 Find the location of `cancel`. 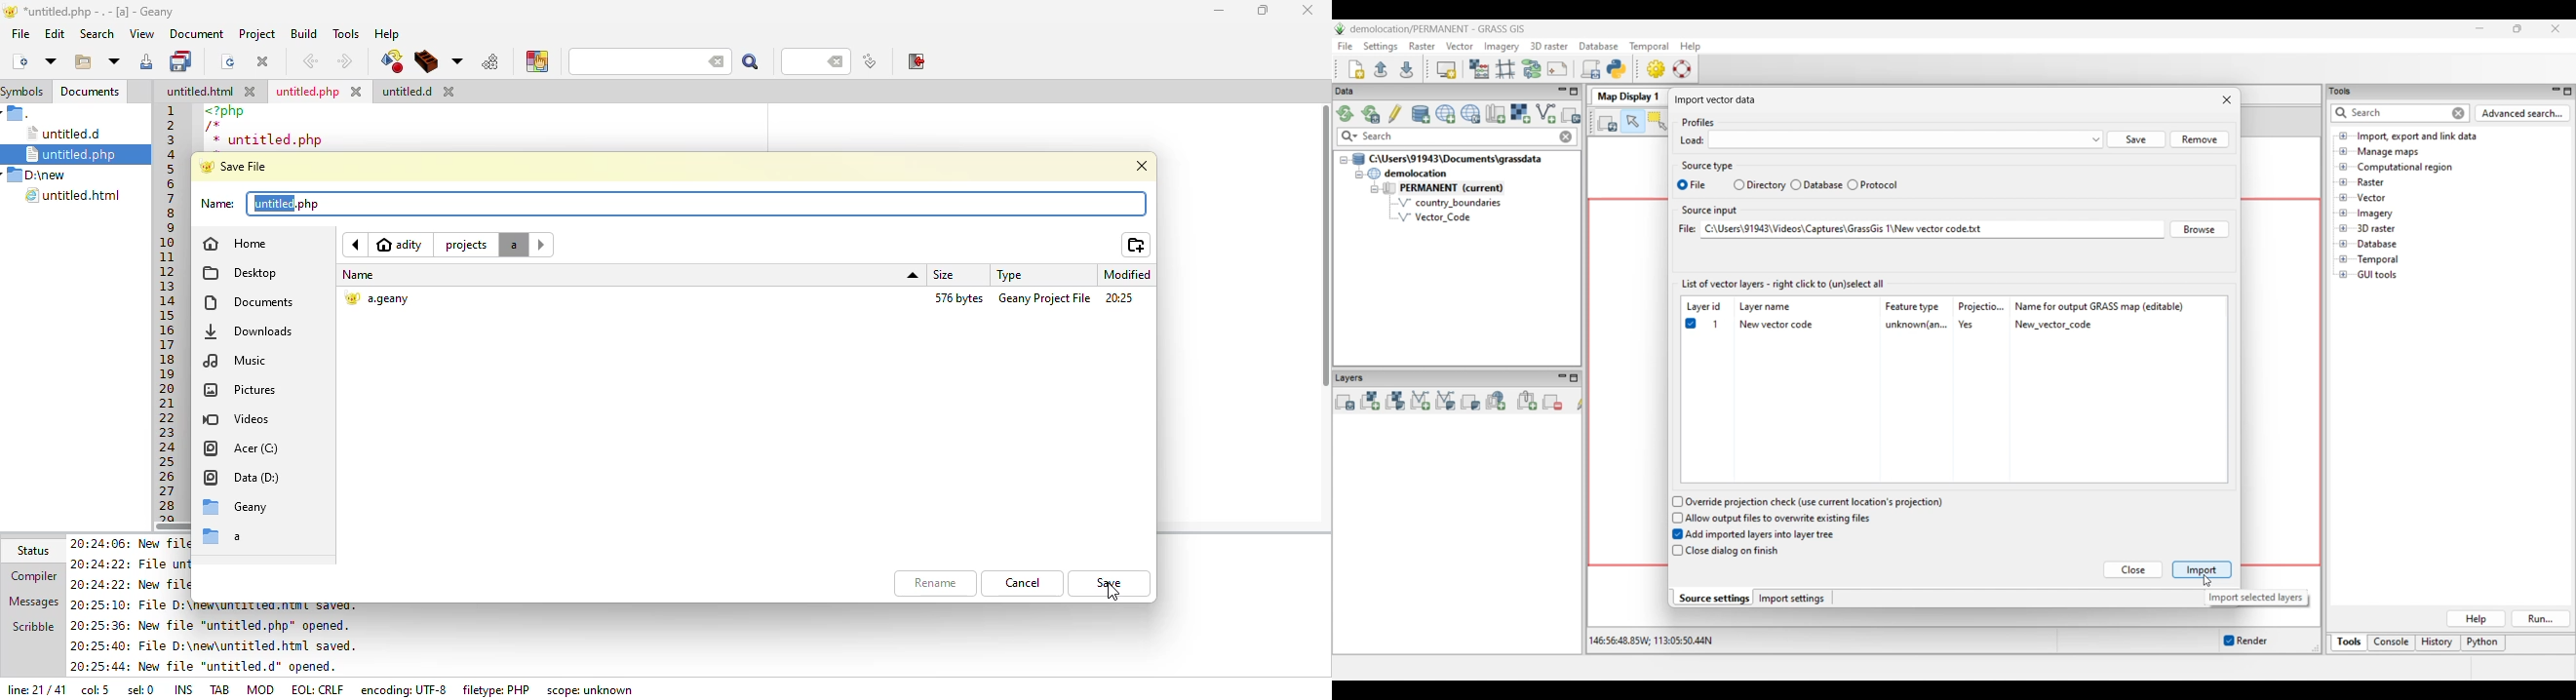

cancel is located at coordinates (1024, 583).